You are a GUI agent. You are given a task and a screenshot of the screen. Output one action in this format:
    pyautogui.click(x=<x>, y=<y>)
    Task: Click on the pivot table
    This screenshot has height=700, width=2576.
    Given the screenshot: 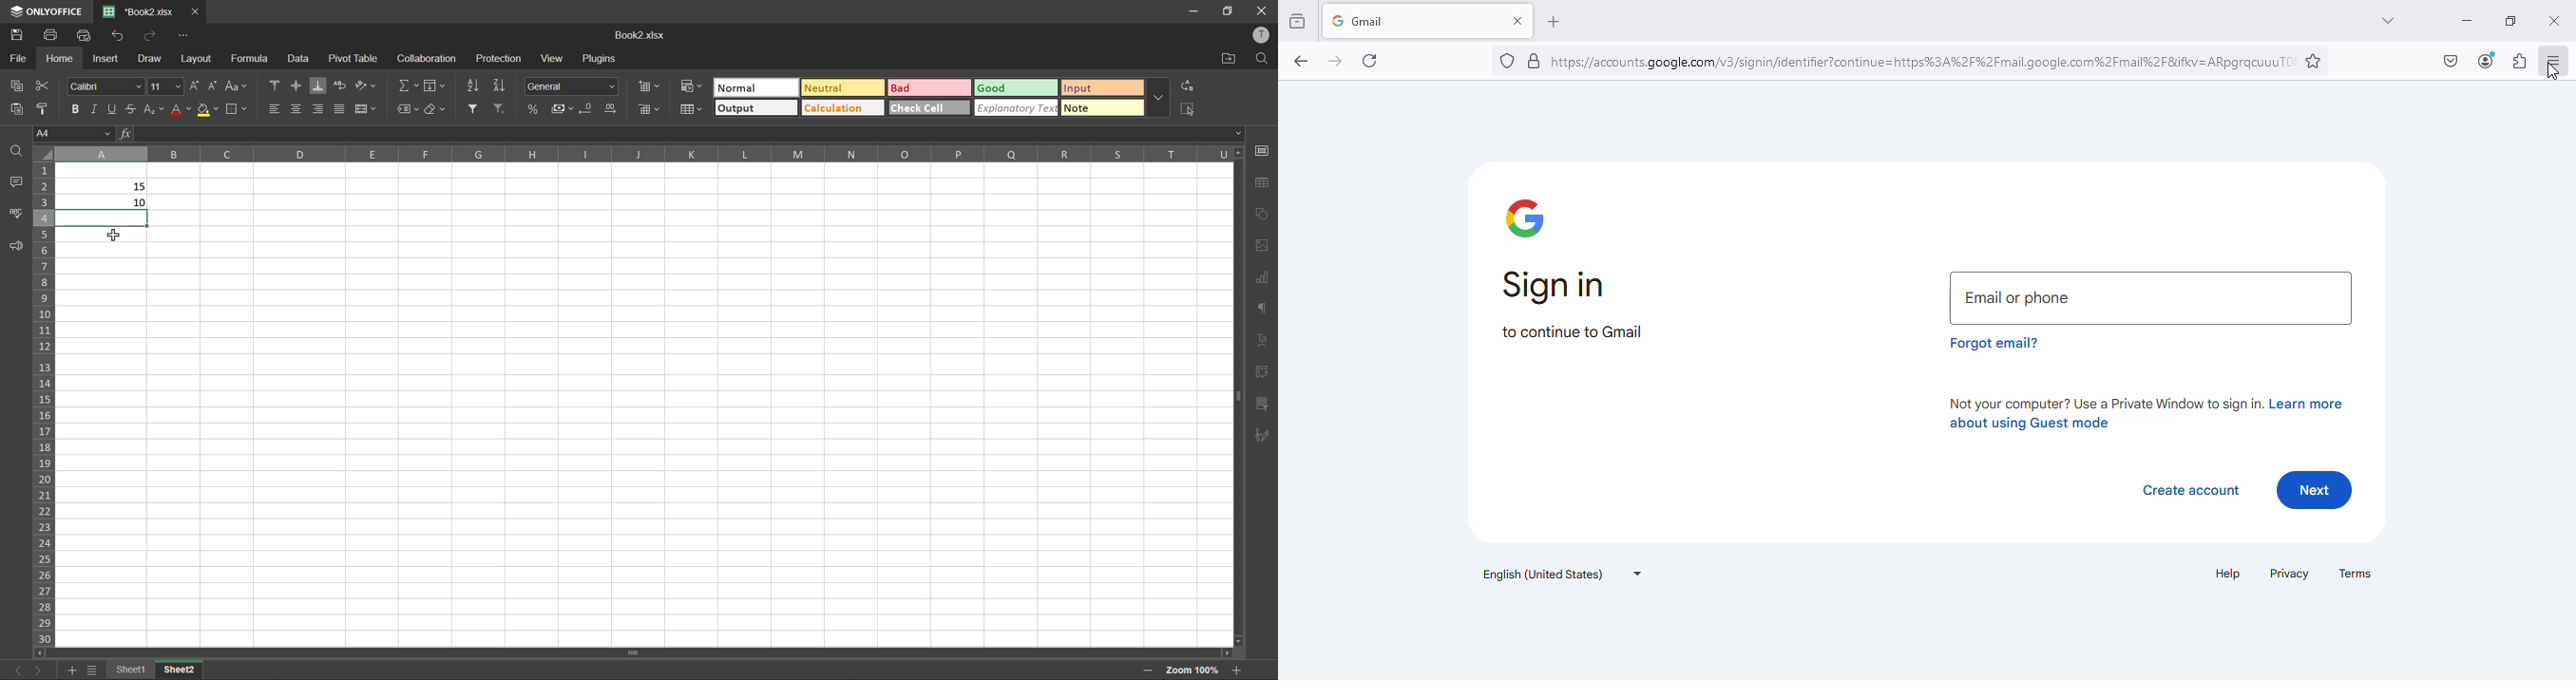 What is the action you would take?
    pyautogui.click(x=350, y=57)
    